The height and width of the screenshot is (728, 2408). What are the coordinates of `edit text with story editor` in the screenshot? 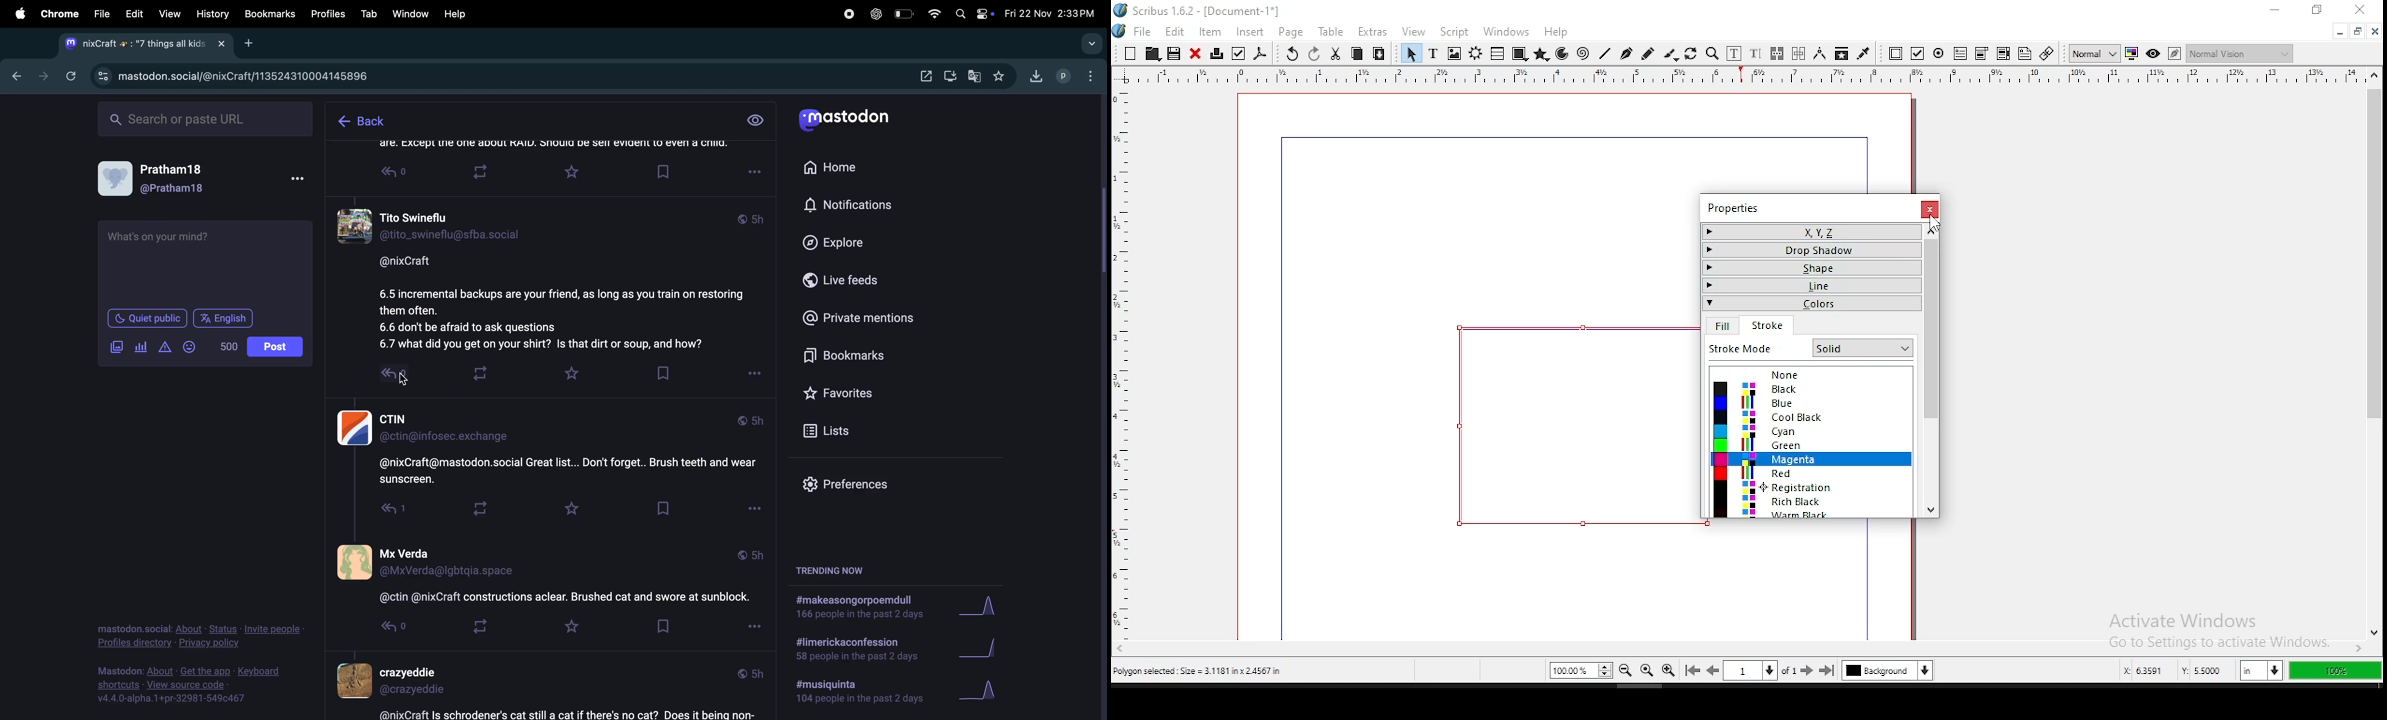 It's located at (1755, 54).